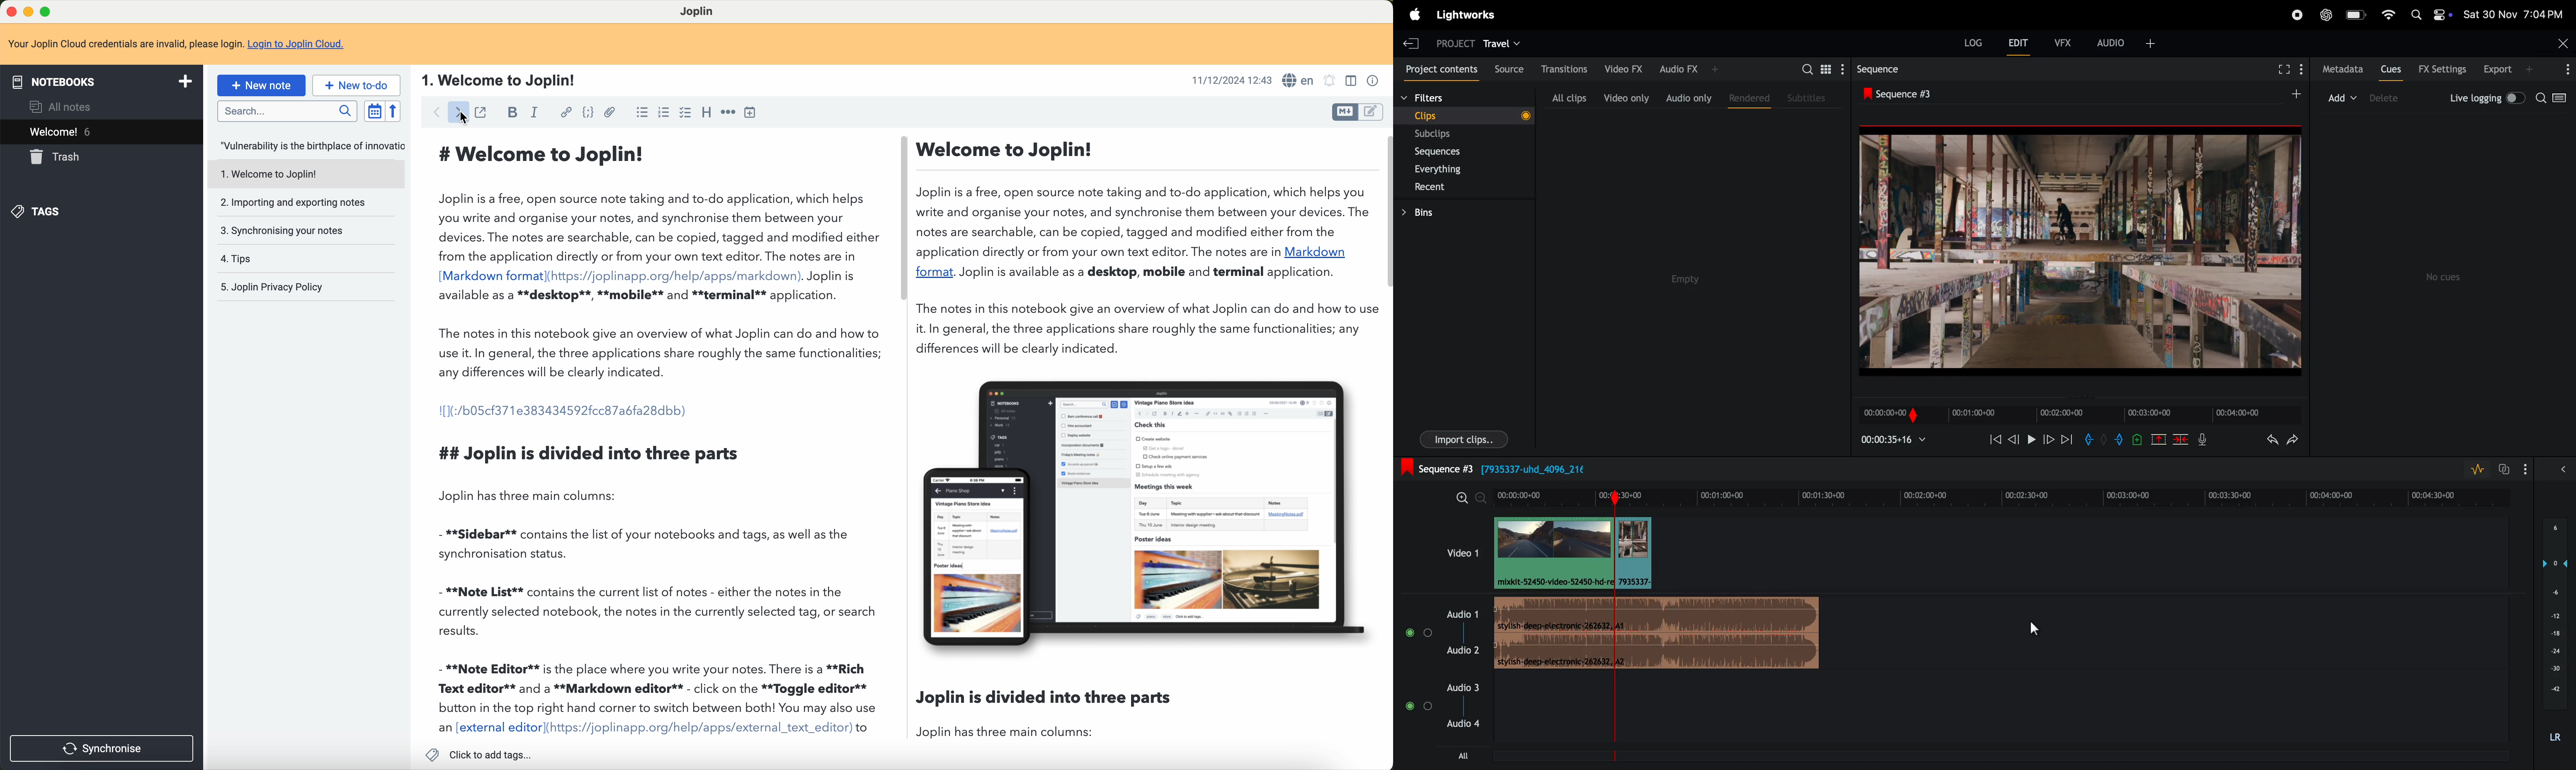  What do you see at coordinates (2081, 257) in the screenshot?
I see `output frame` at bounding box center [2081, 257].